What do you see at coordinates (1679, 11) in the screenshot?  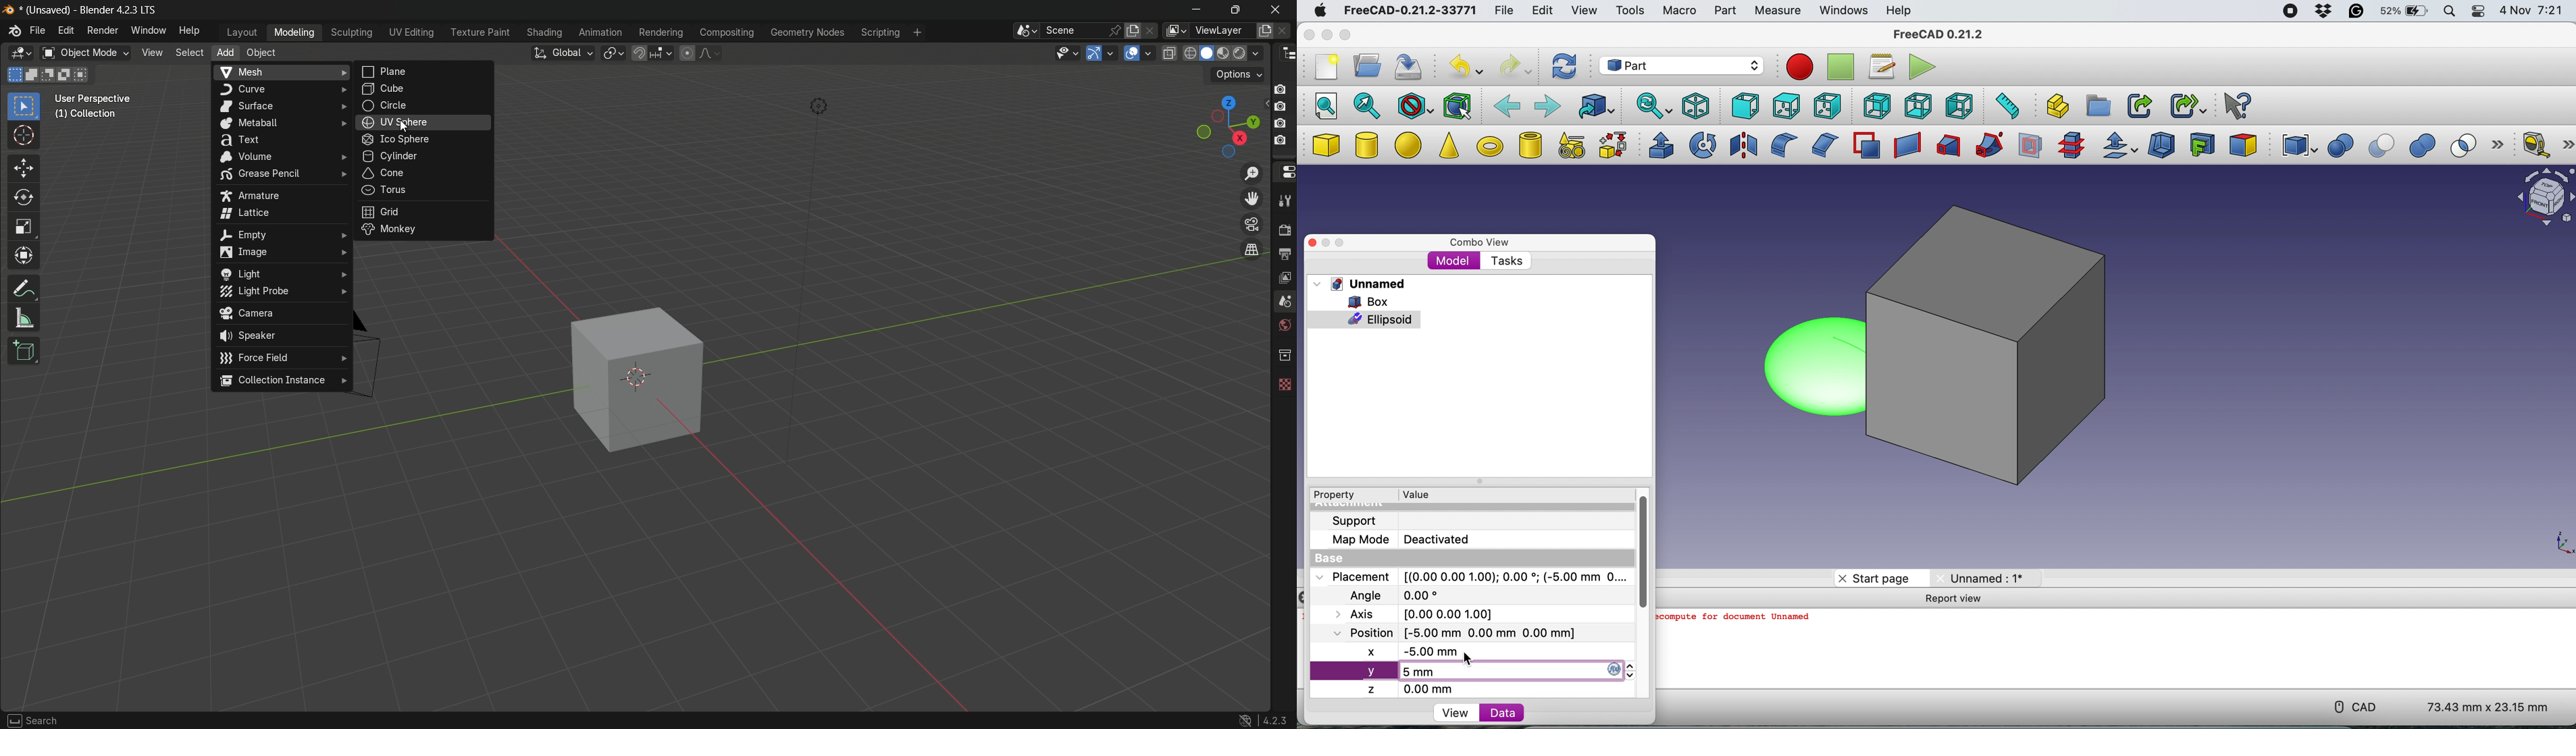 I see `macro` at bounding box center [1679, 11].